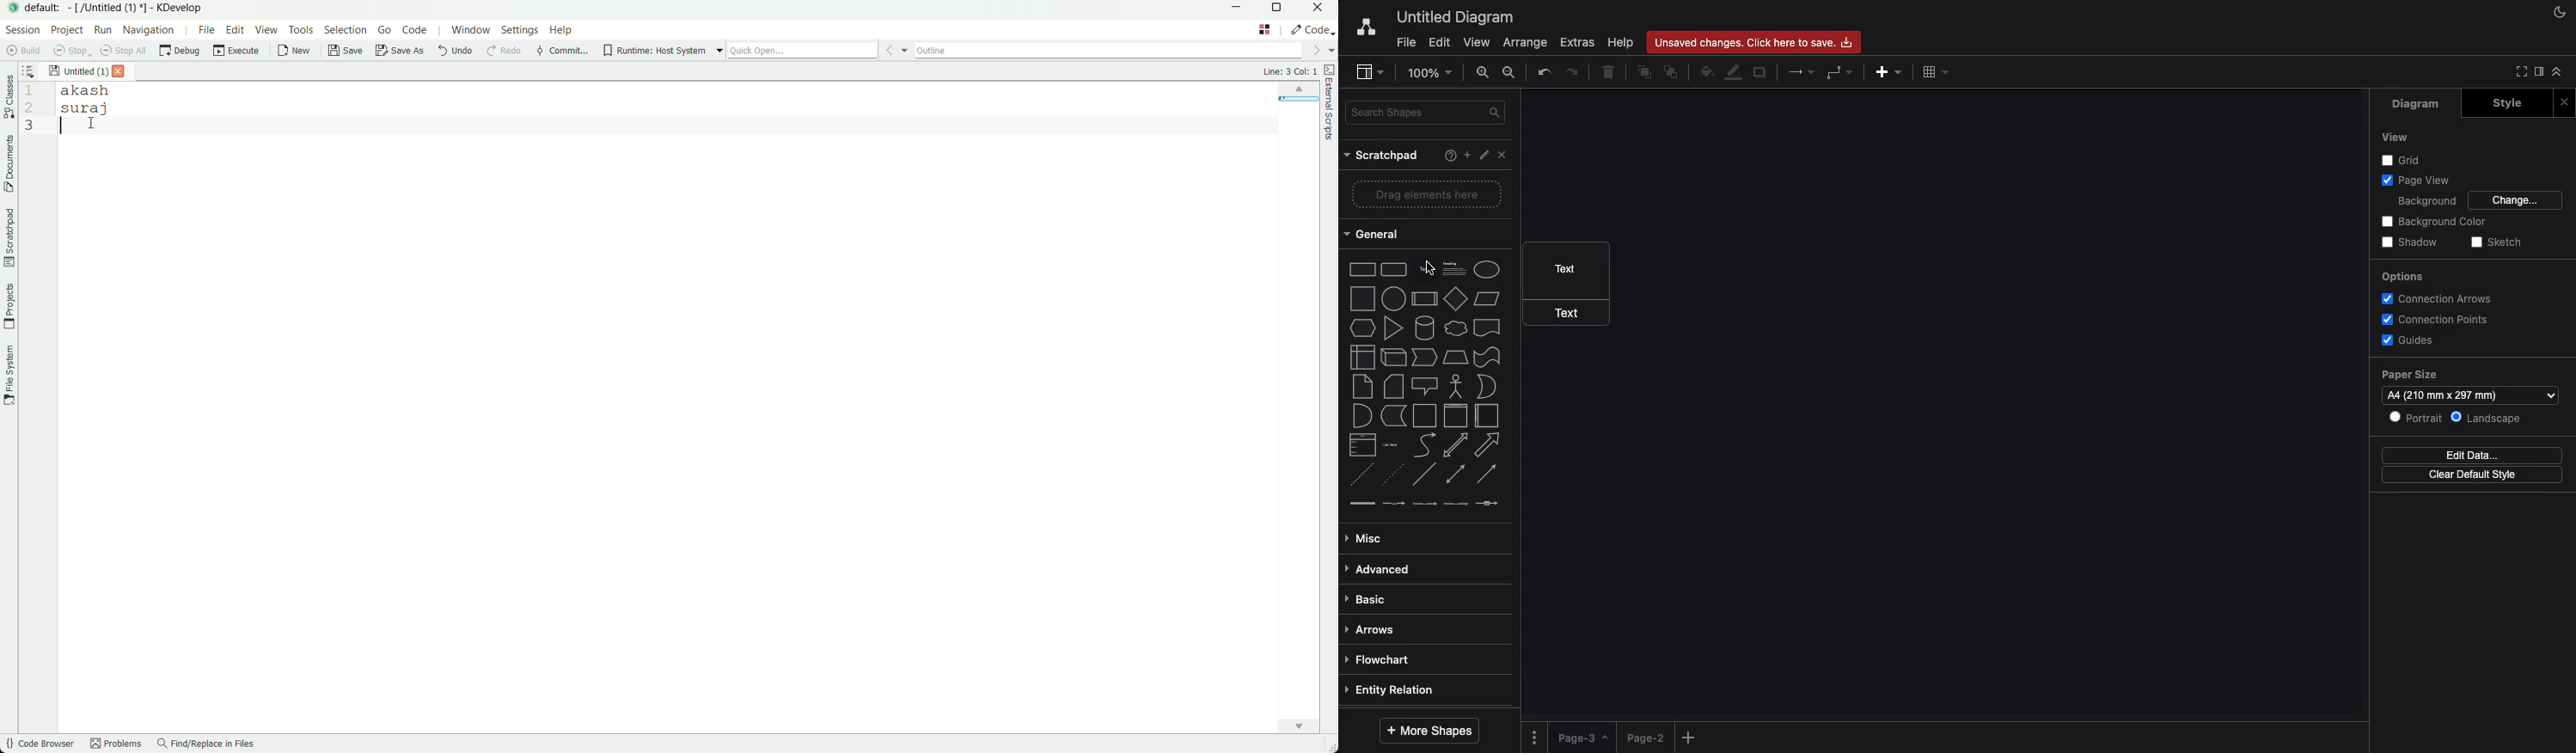 Image resolution: width=2576 pixels, height=756 pixels. I want to click on or, so click(1487, 386).